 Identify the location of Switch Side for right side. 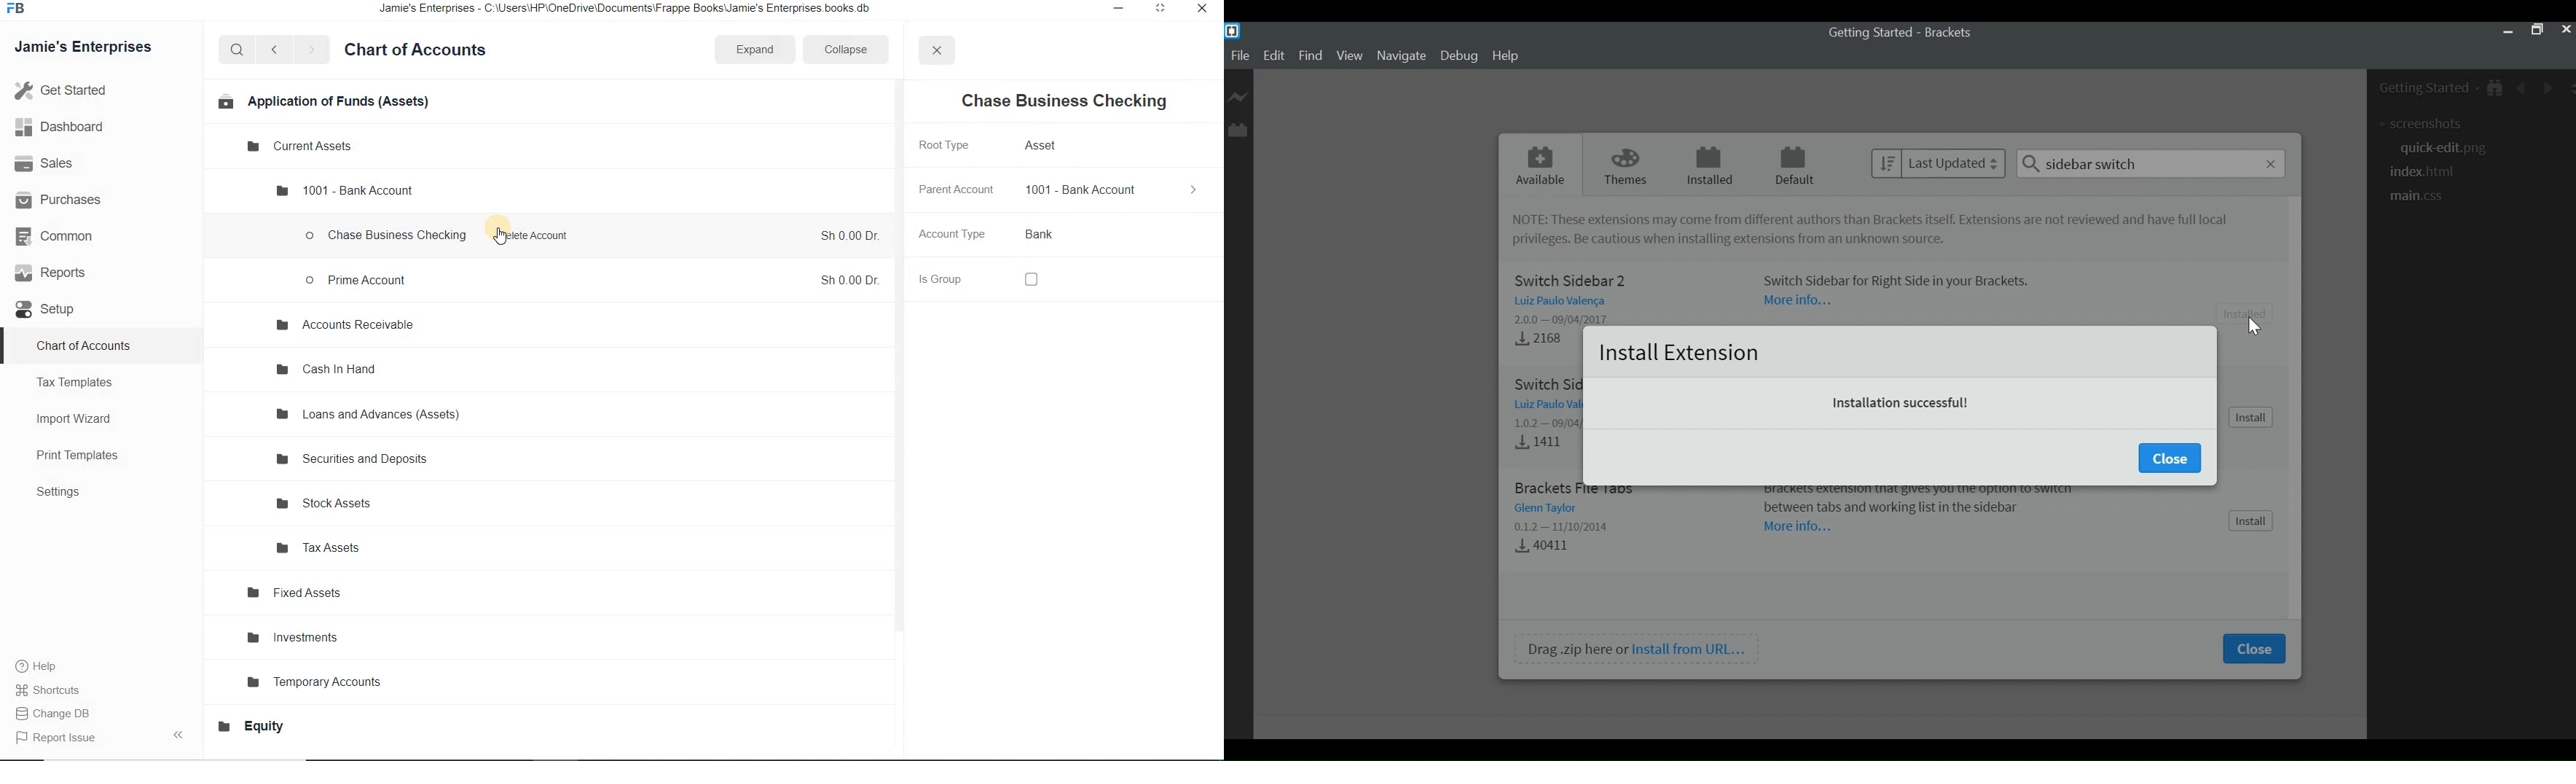
(1891, 283).